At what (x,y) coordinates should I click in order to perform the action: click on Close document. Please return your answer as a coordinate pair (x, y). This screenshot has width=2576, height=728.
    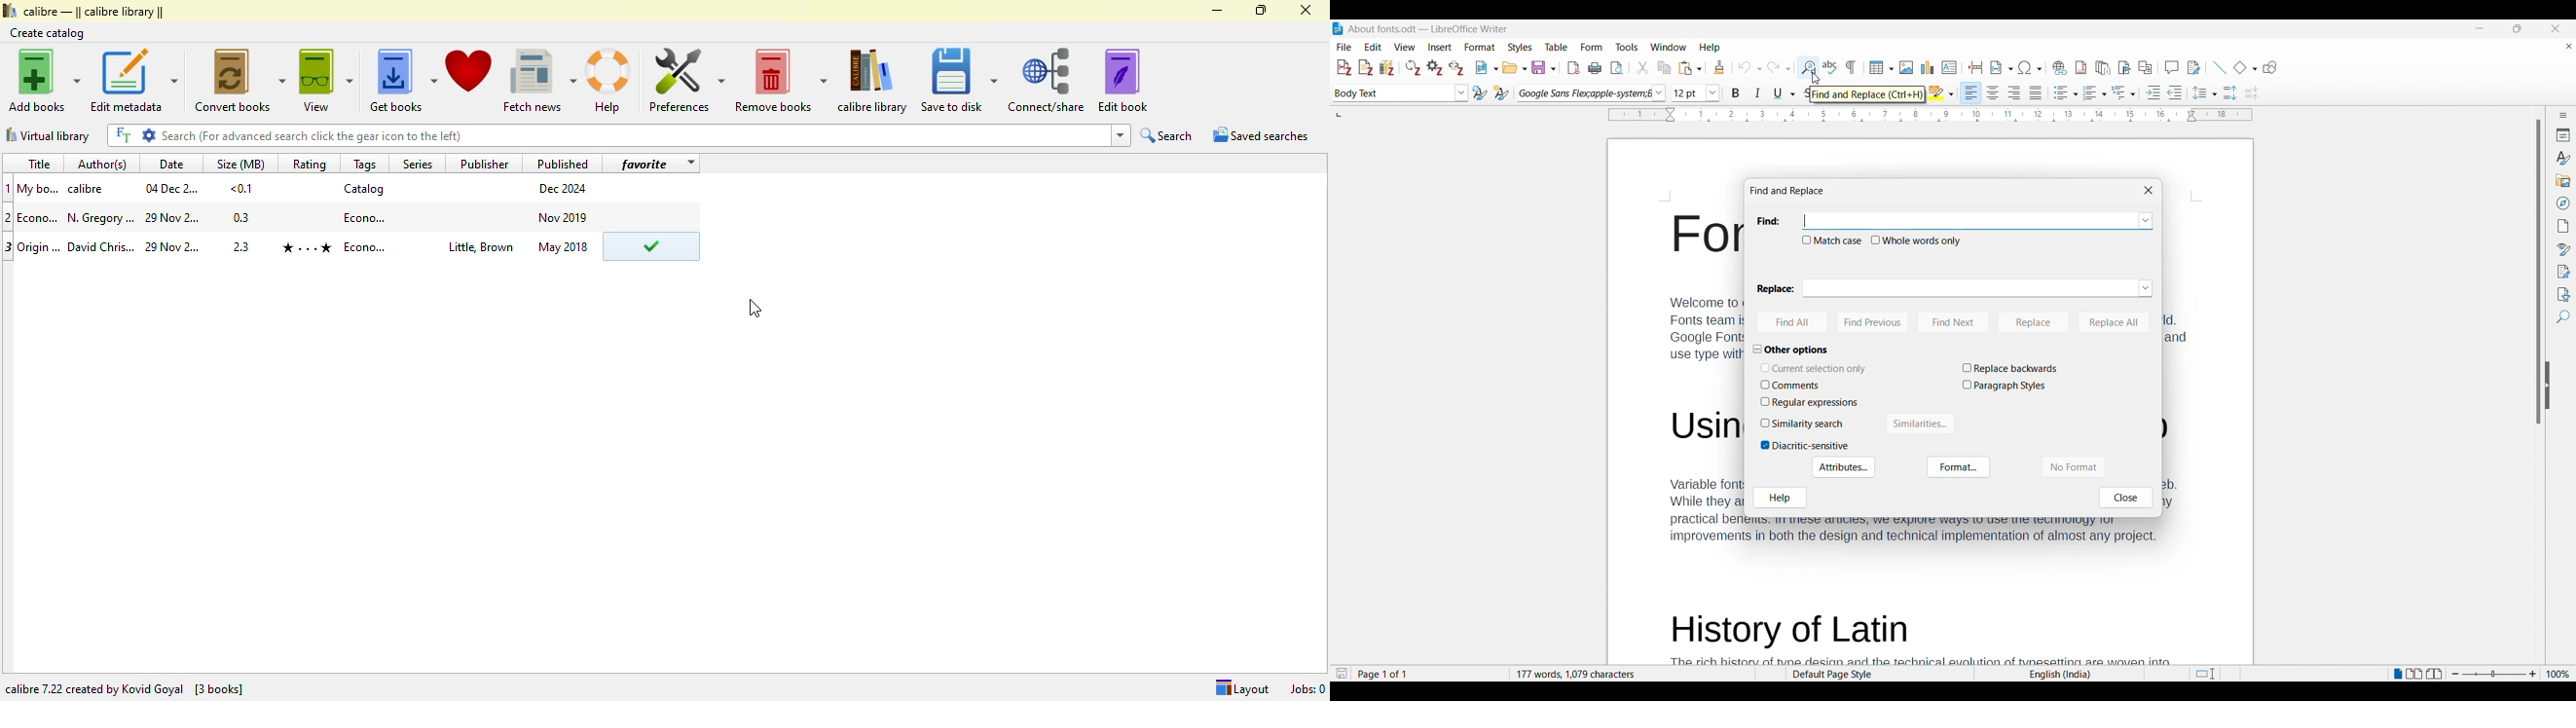
    Looking at the image, I should click on (2569, 45).